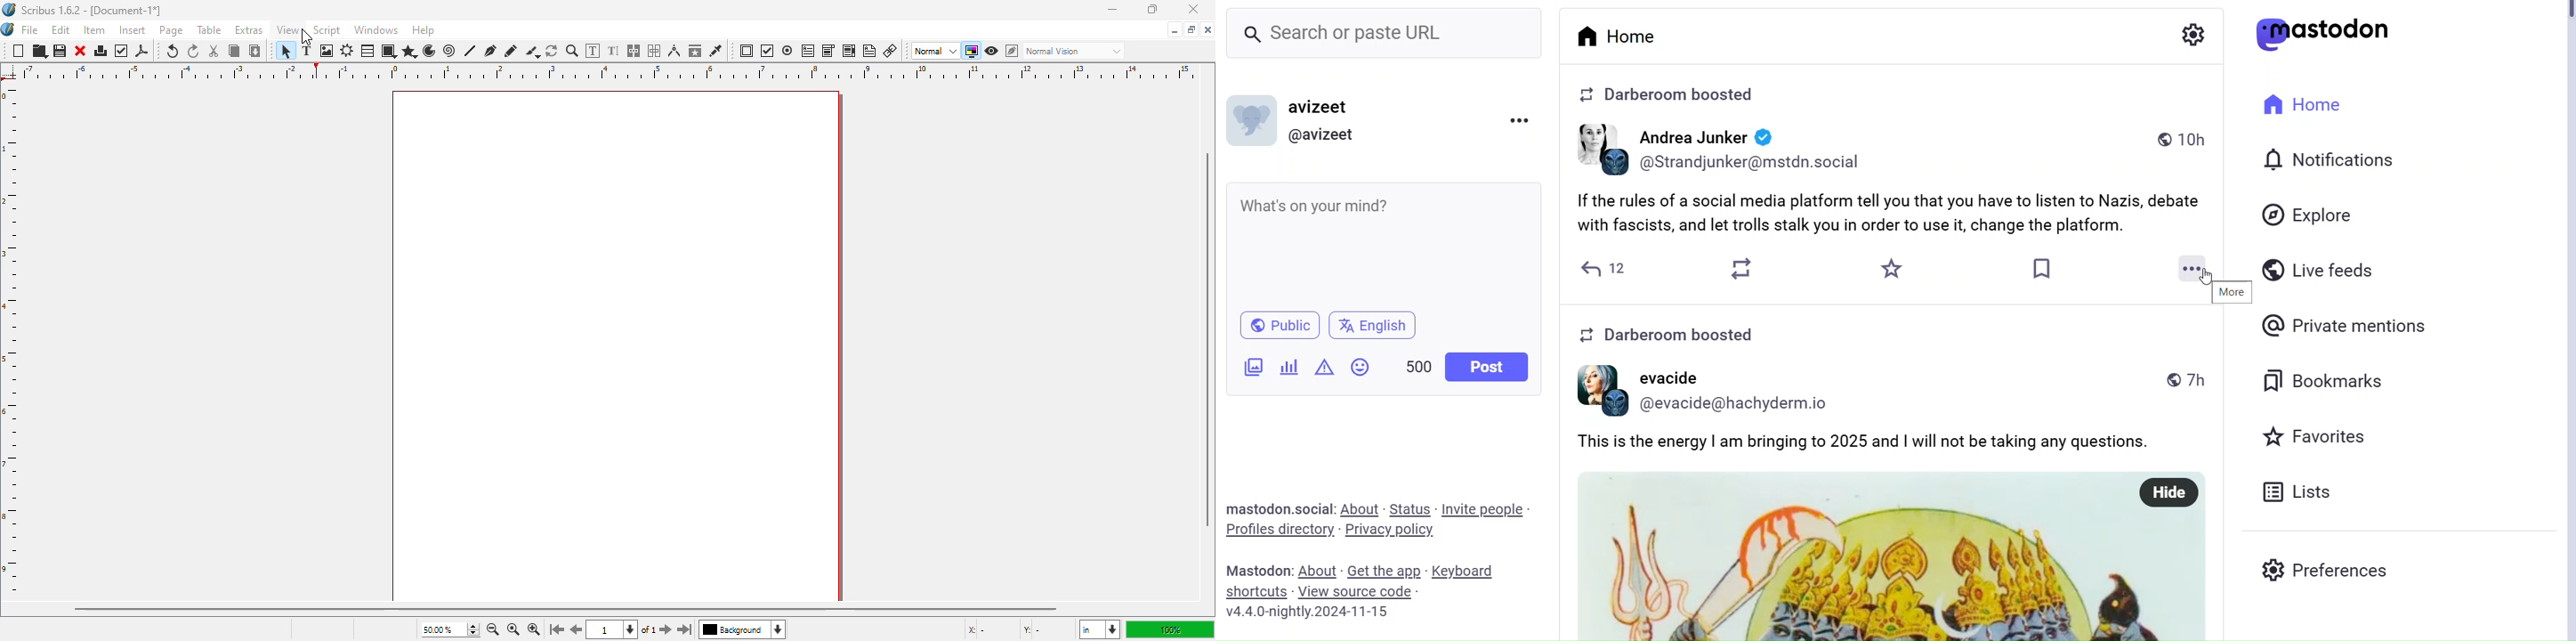  I want to click on go to the next page, so click(666, 628).